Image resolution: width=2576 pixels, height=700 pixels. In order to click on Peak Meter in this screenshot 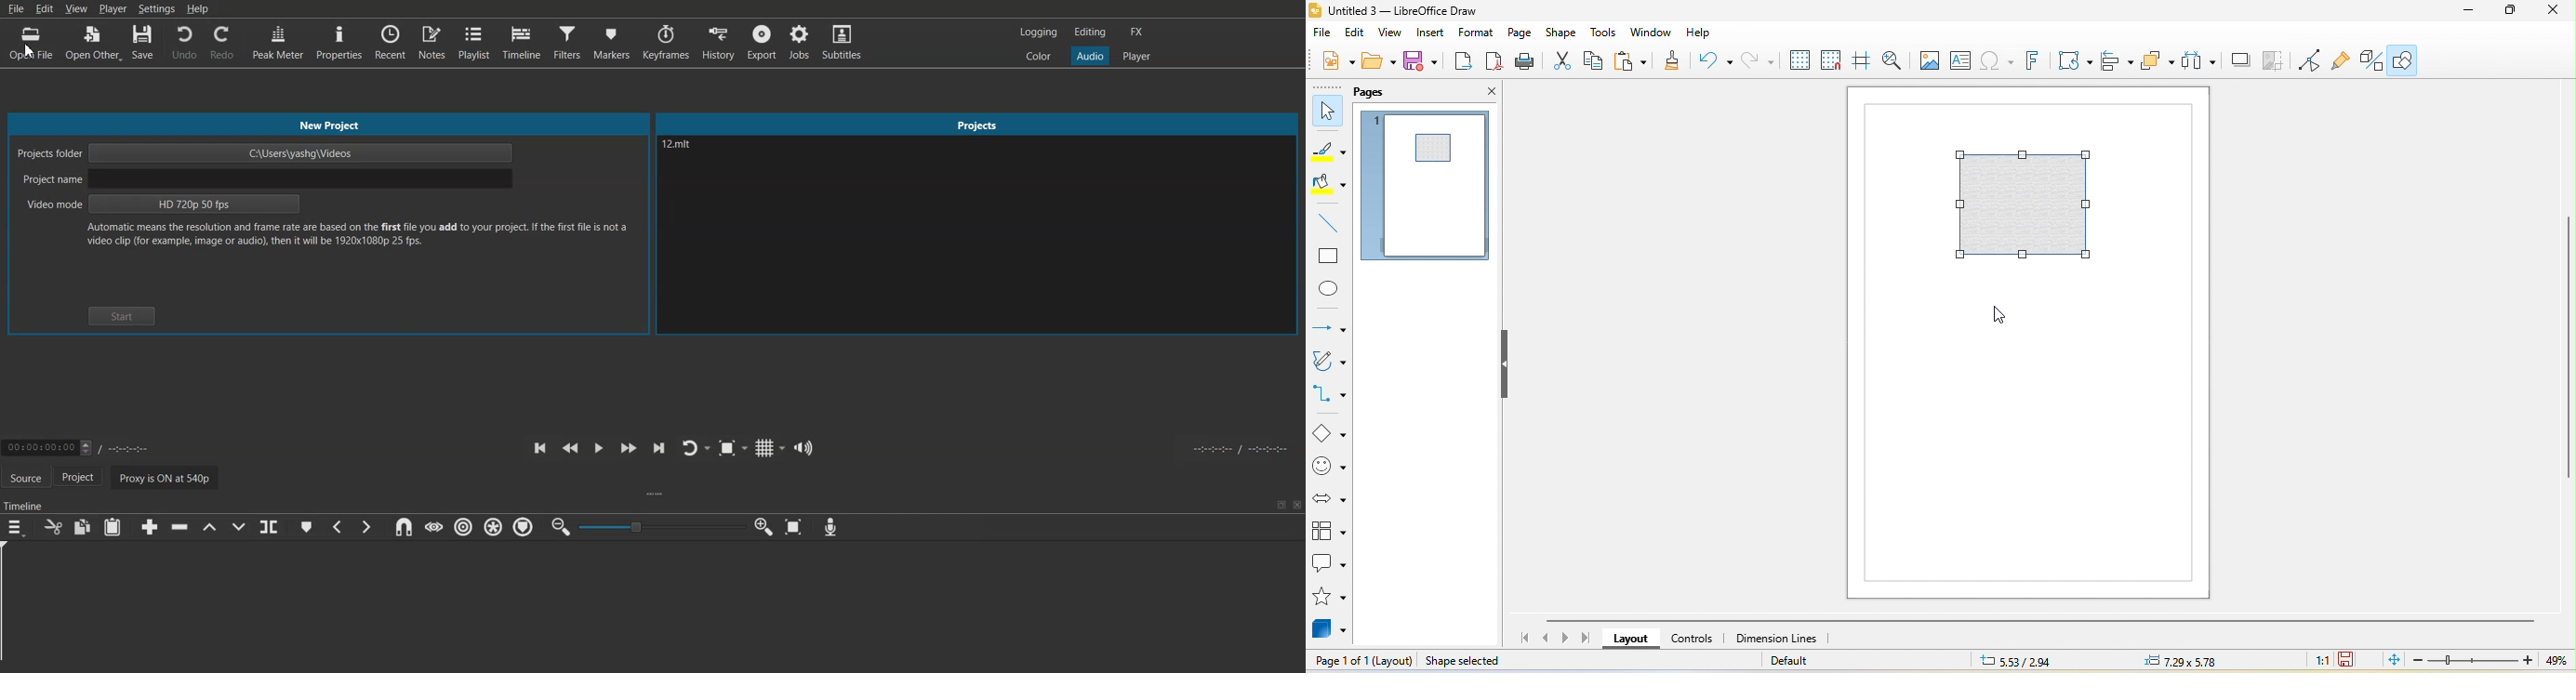, I will do `click(277, 41)`.